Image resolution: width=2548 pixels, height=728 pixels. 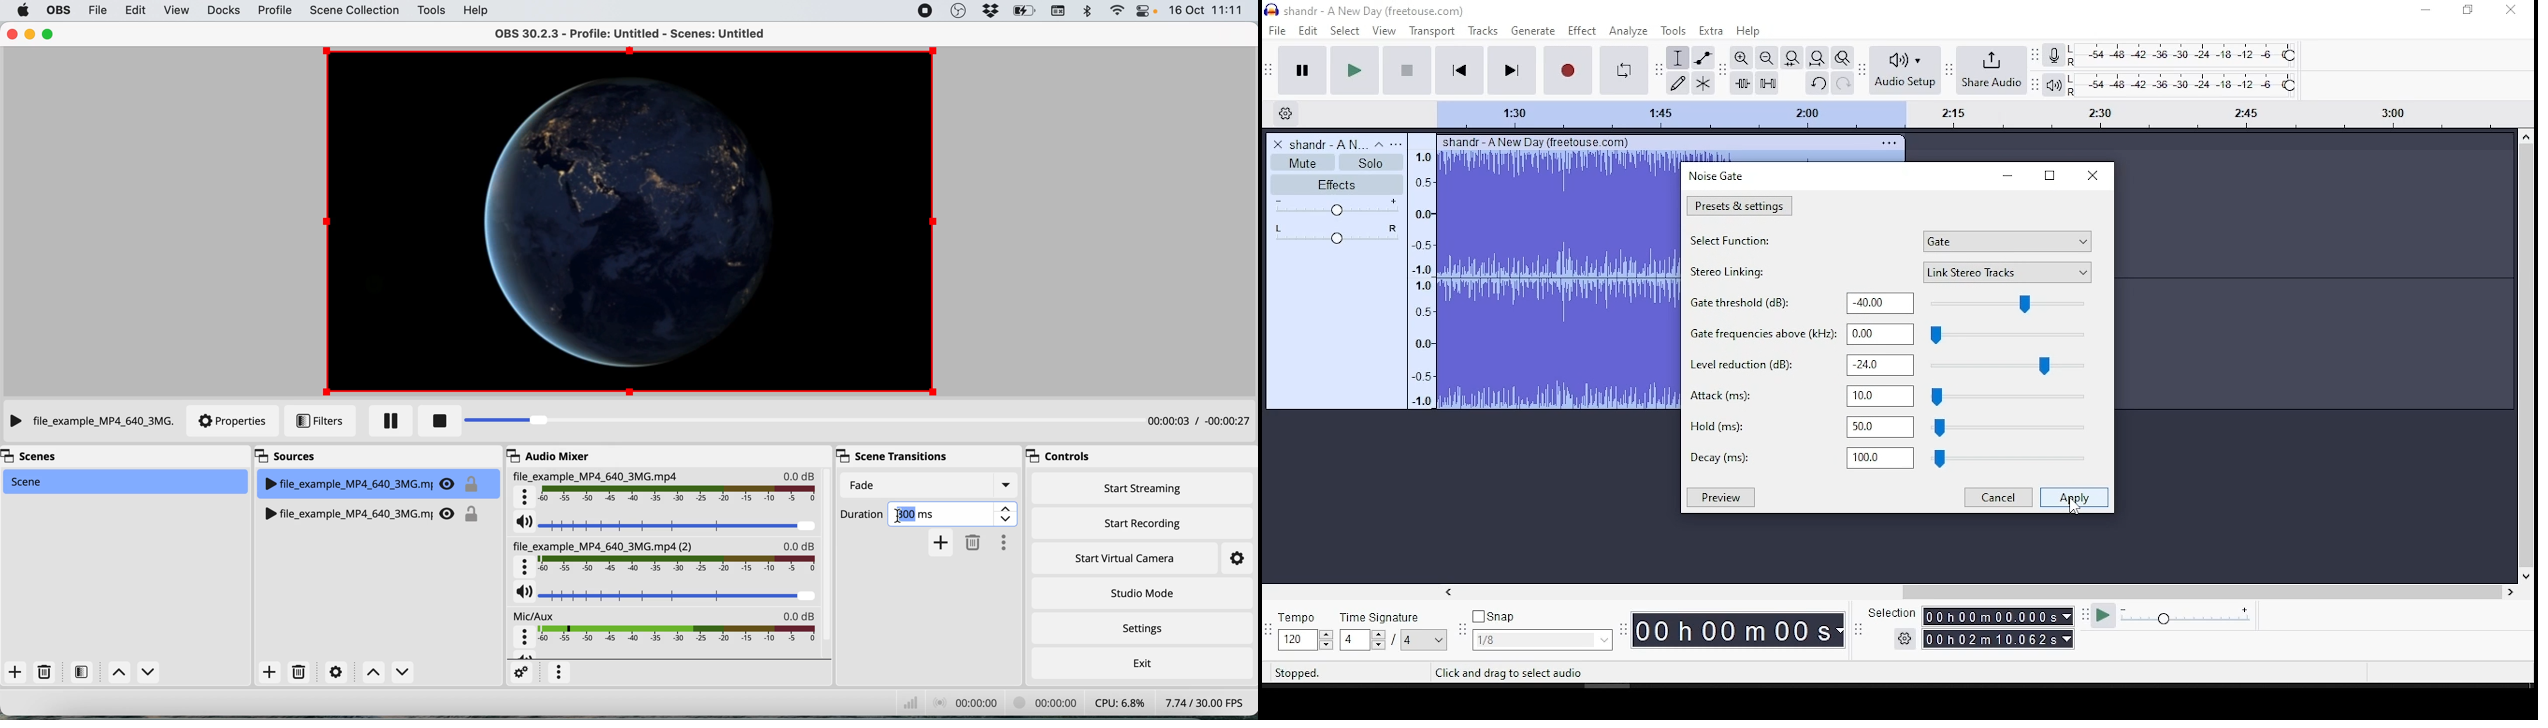 I want to click on scene collection, so click(x=355, y=11).